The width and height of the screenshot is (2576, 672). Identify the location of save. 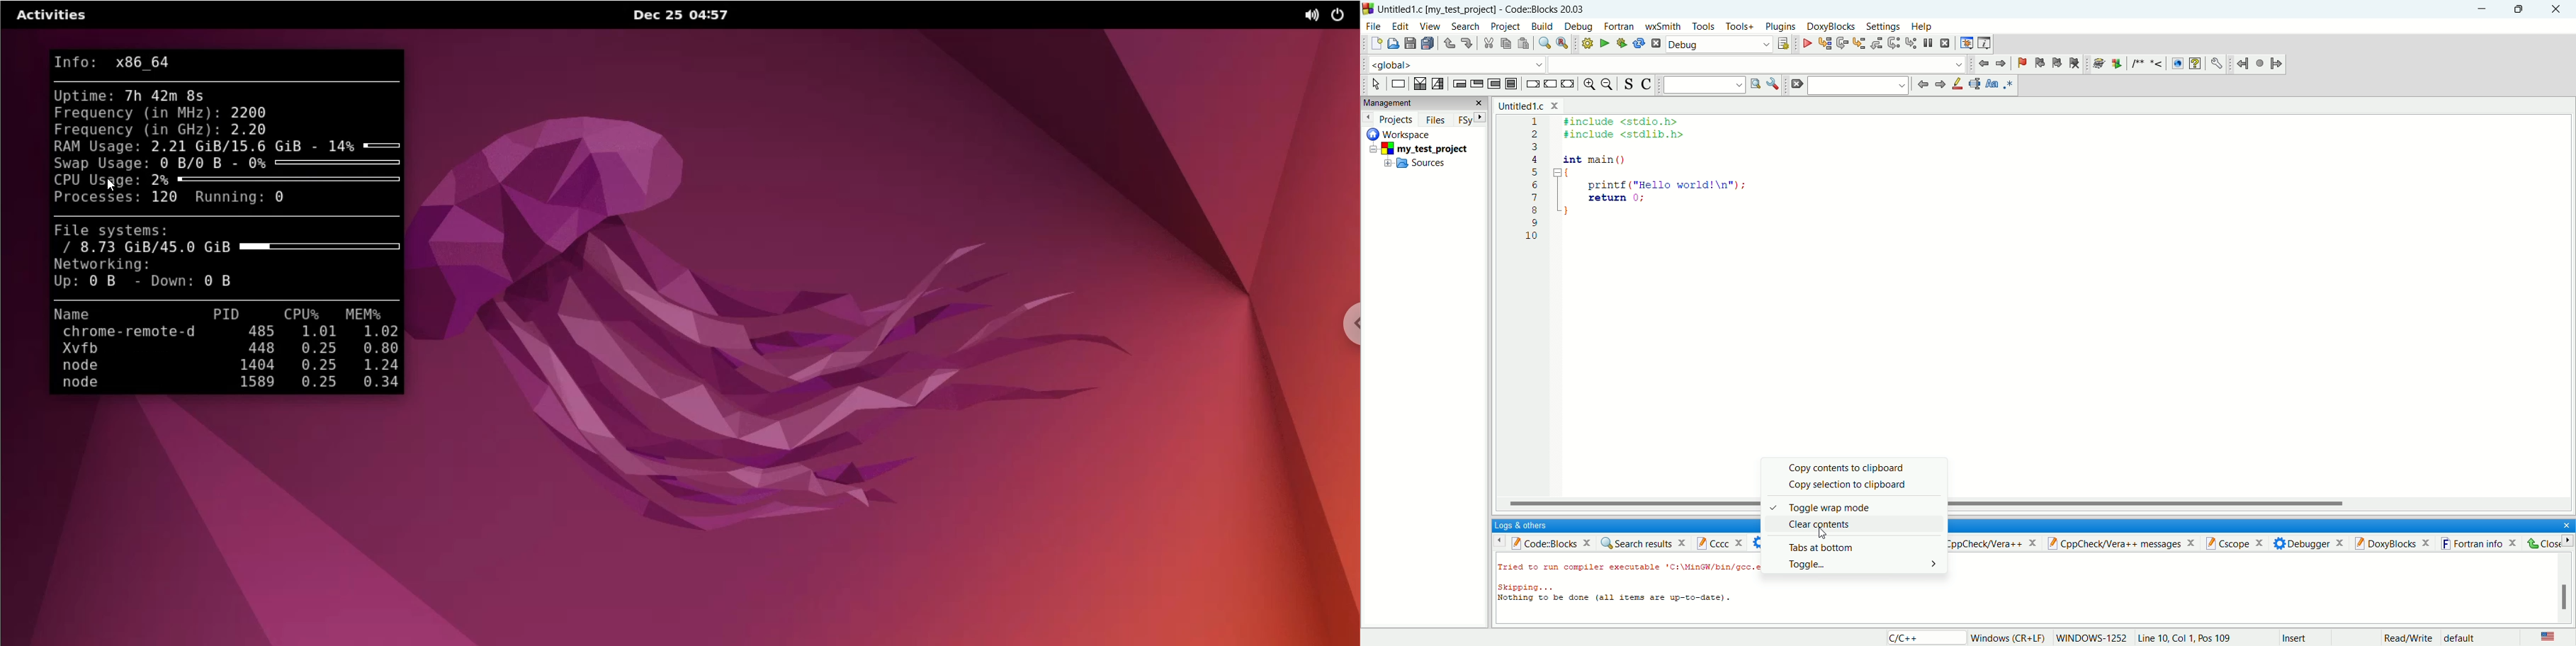
(1410, 44).